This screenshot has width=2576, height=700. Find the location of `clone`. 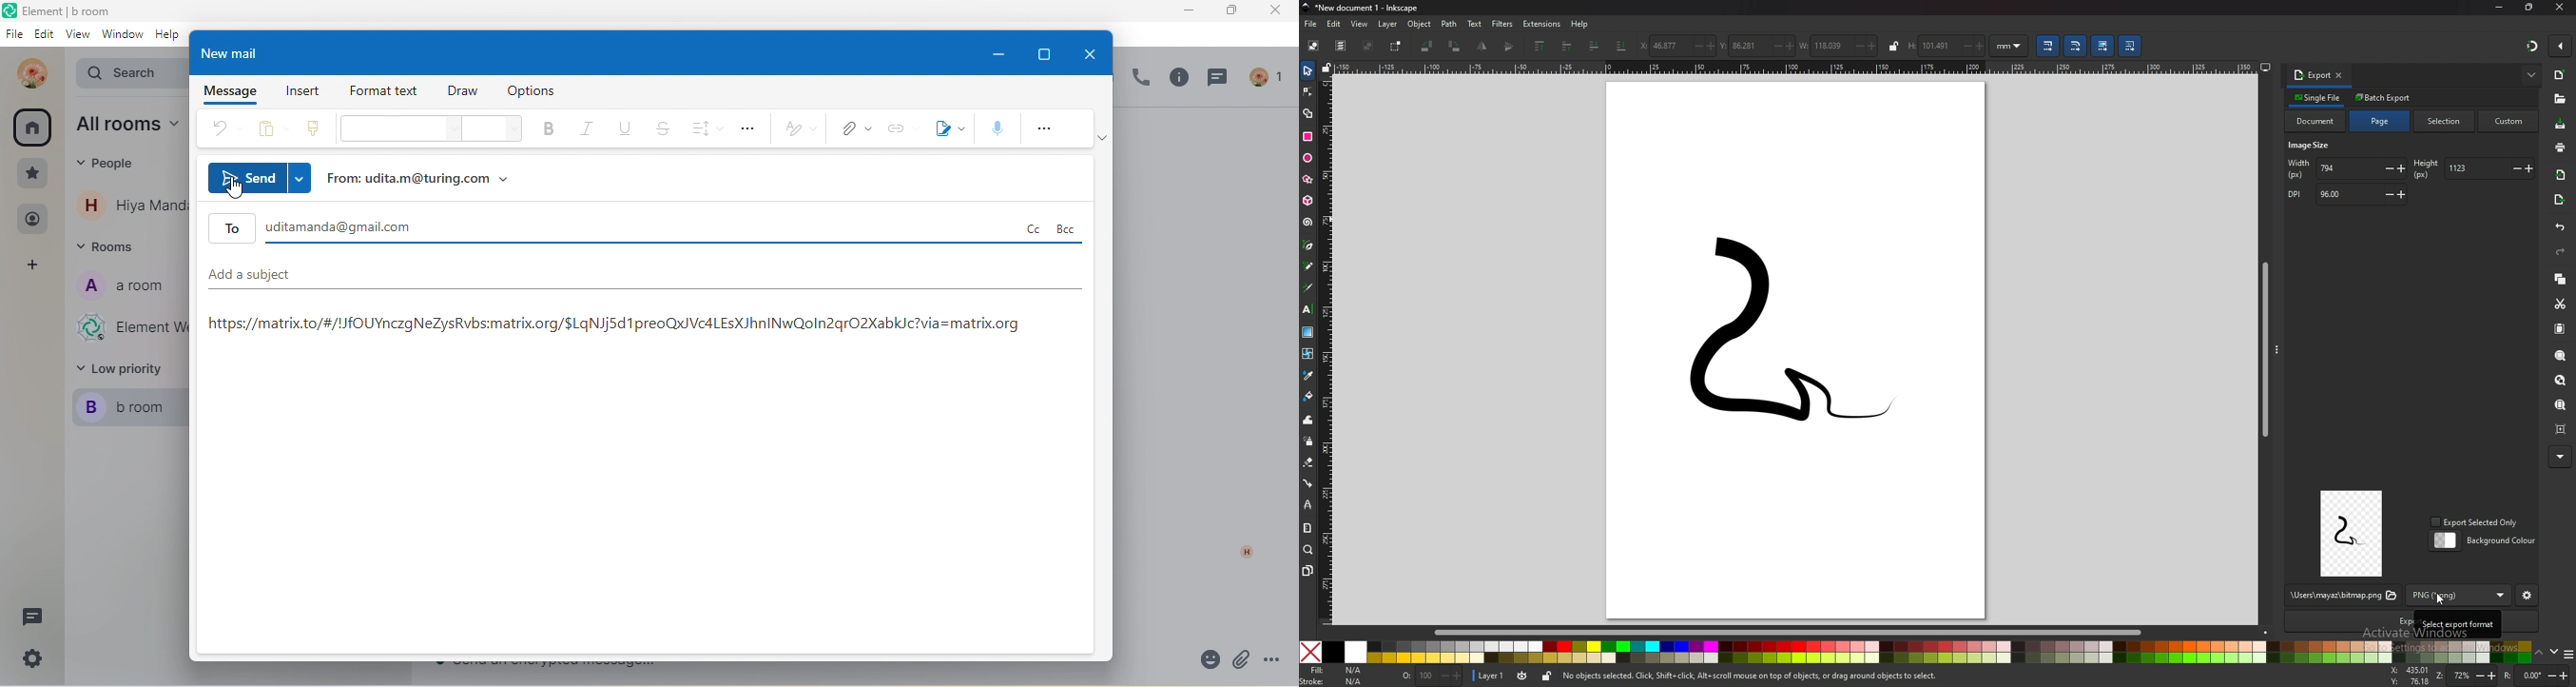

clone is located at coordinates (314, 131).